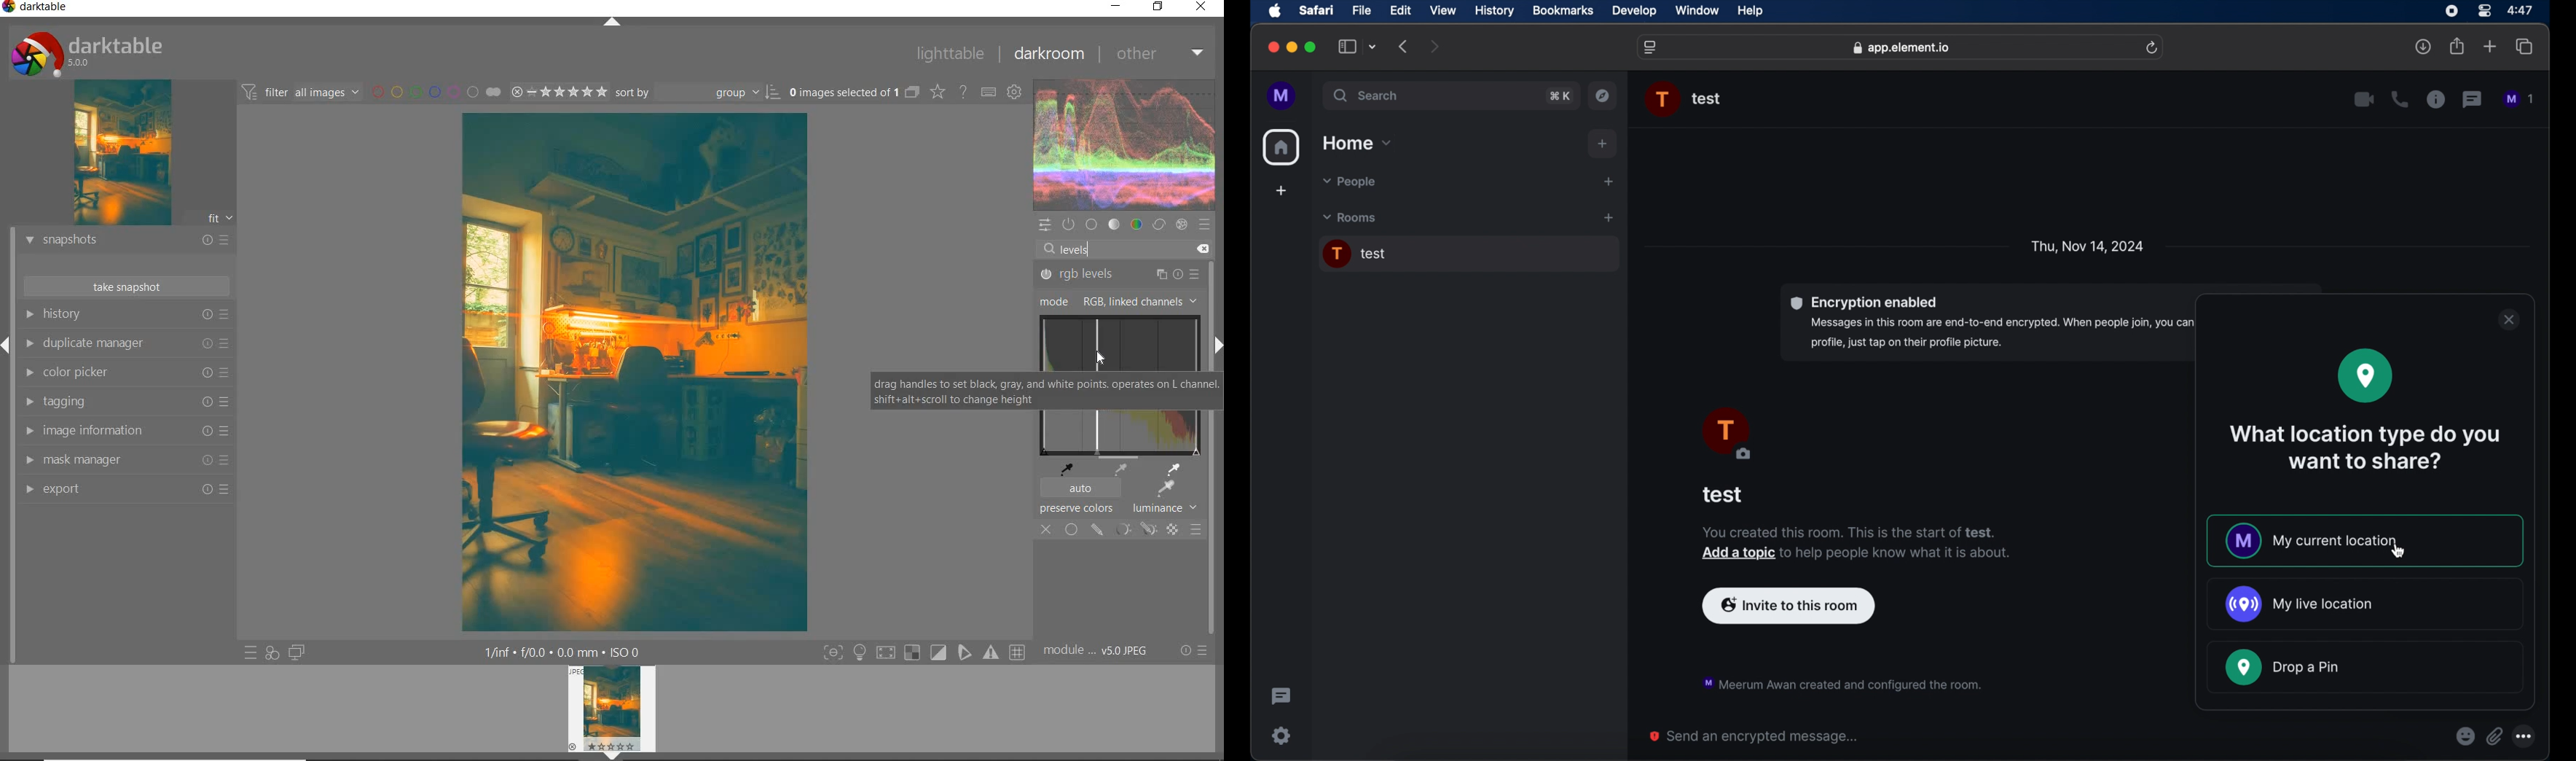  I want to click on base, so click(1091, 225).